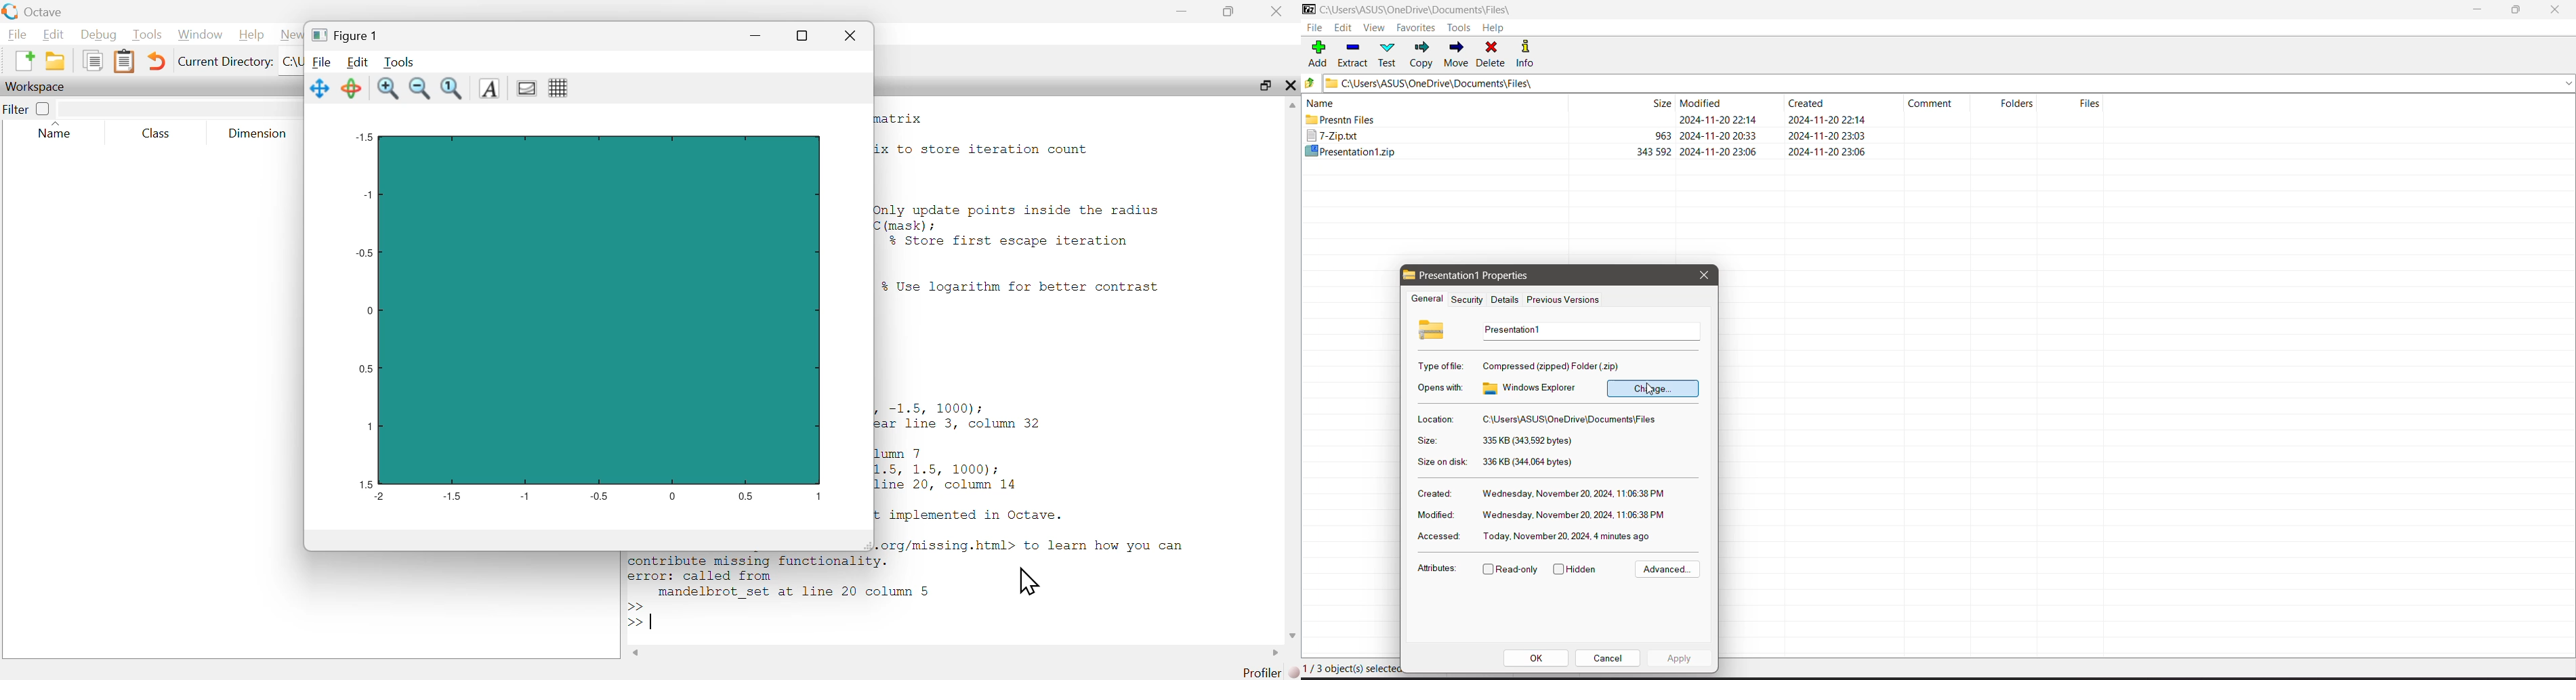  Describe the element at coordinates (1578, 570) in the screenshot. I see `Hidden- click to enable/disable` at that location.